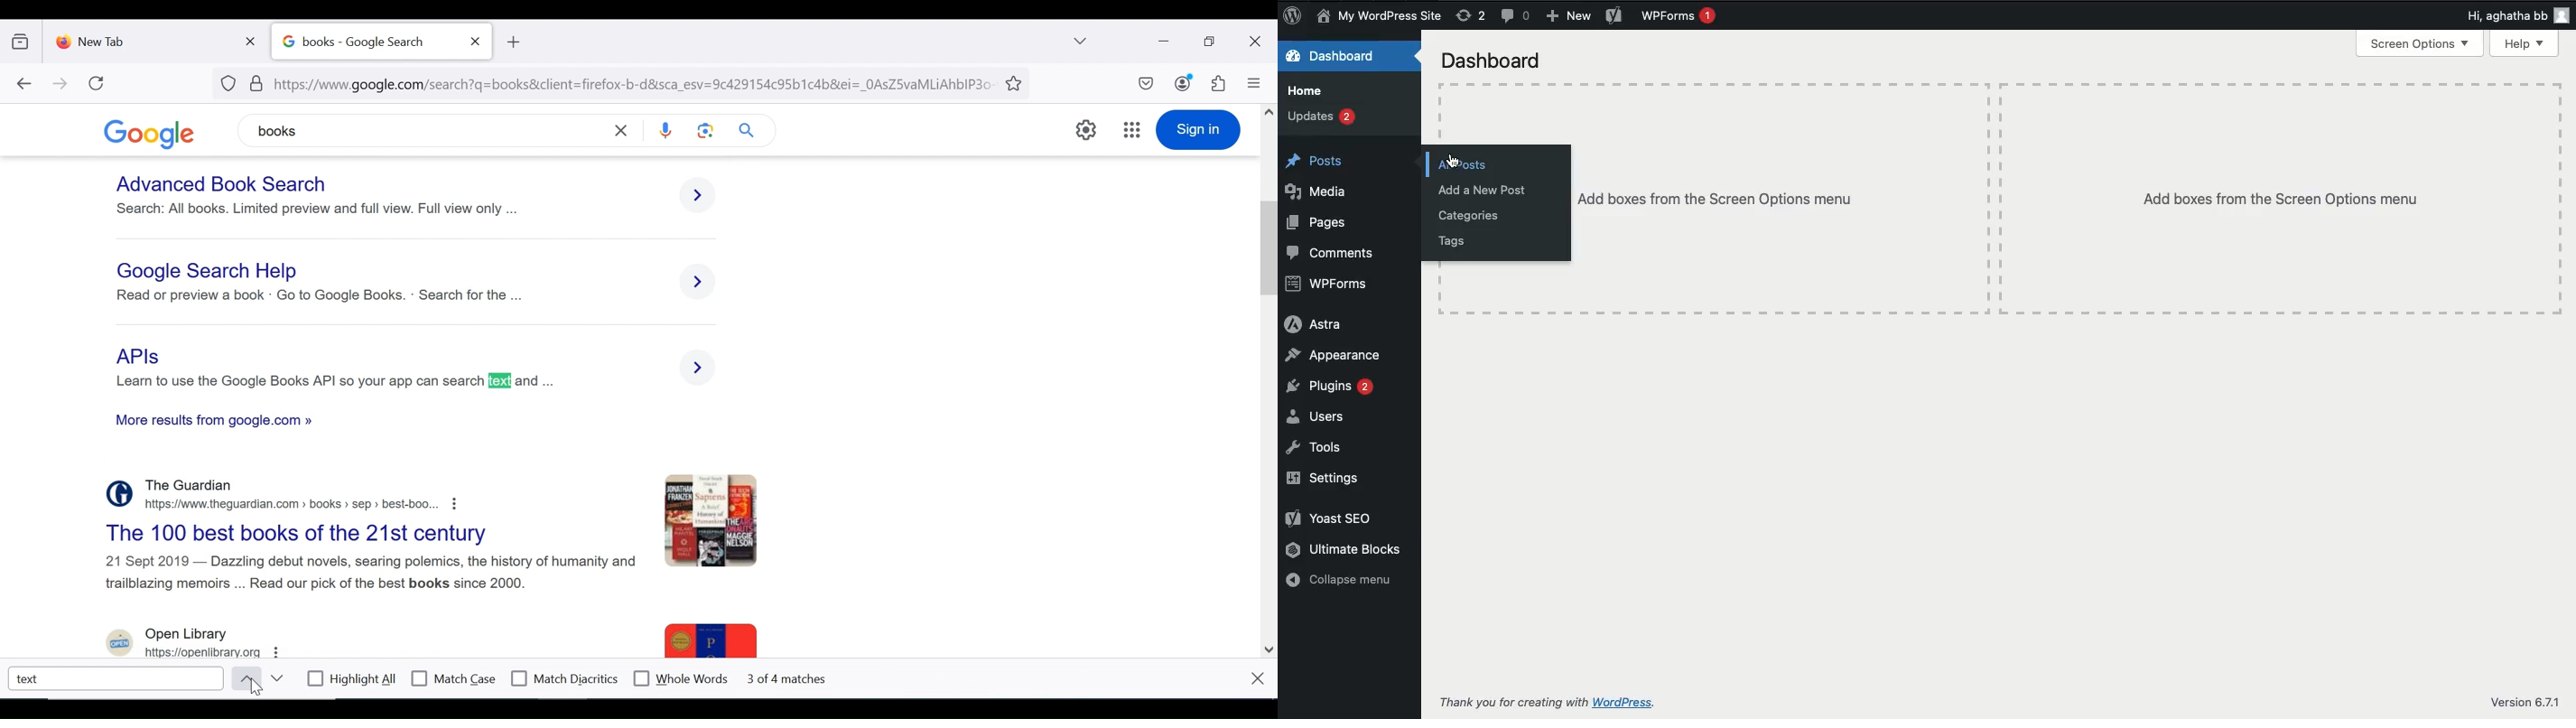 This screenshot has height=728, width=2576. What do you see at coordinates (2518, 16) in the screenshot?
I see `Hi user` at bounding box center [2518, 16].